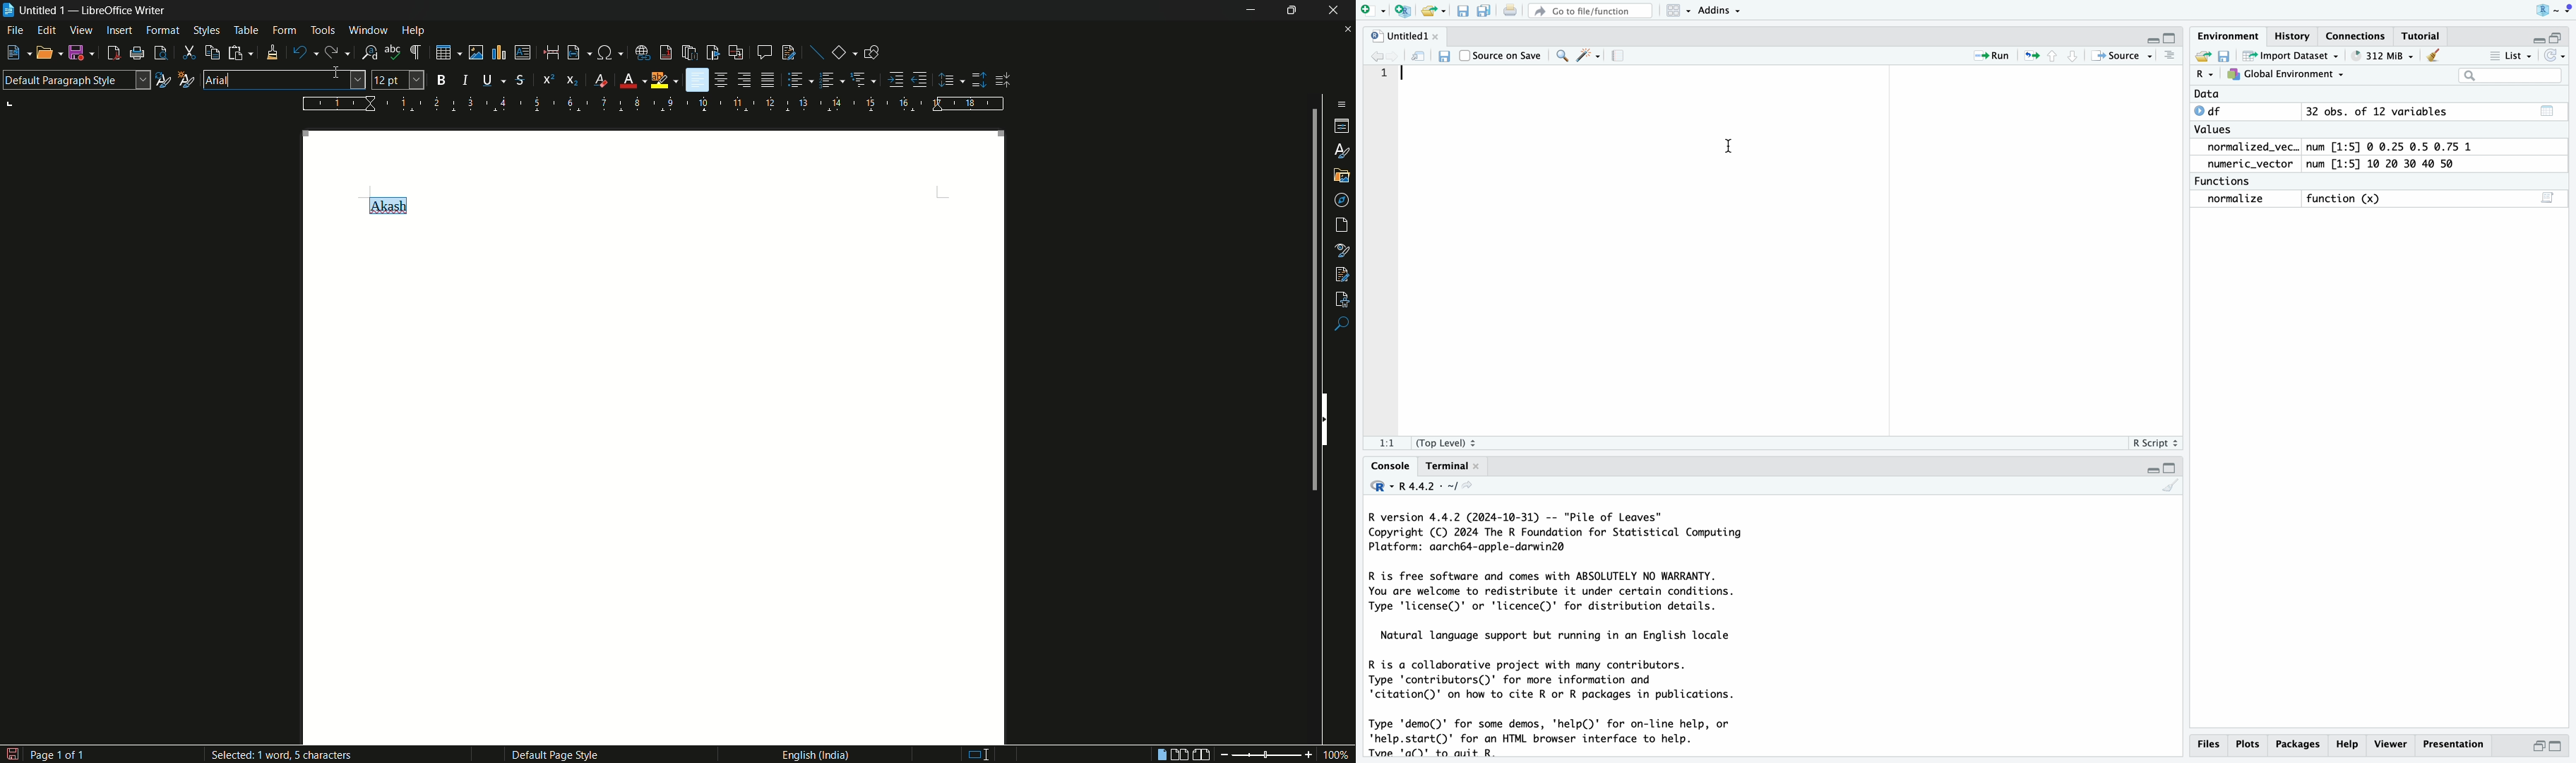 This screenshot has width=2576, height=784. What do you see at coordinates (871, 52) in the screenshot?
I see `show draw functions` at bounding box center [871, 52].